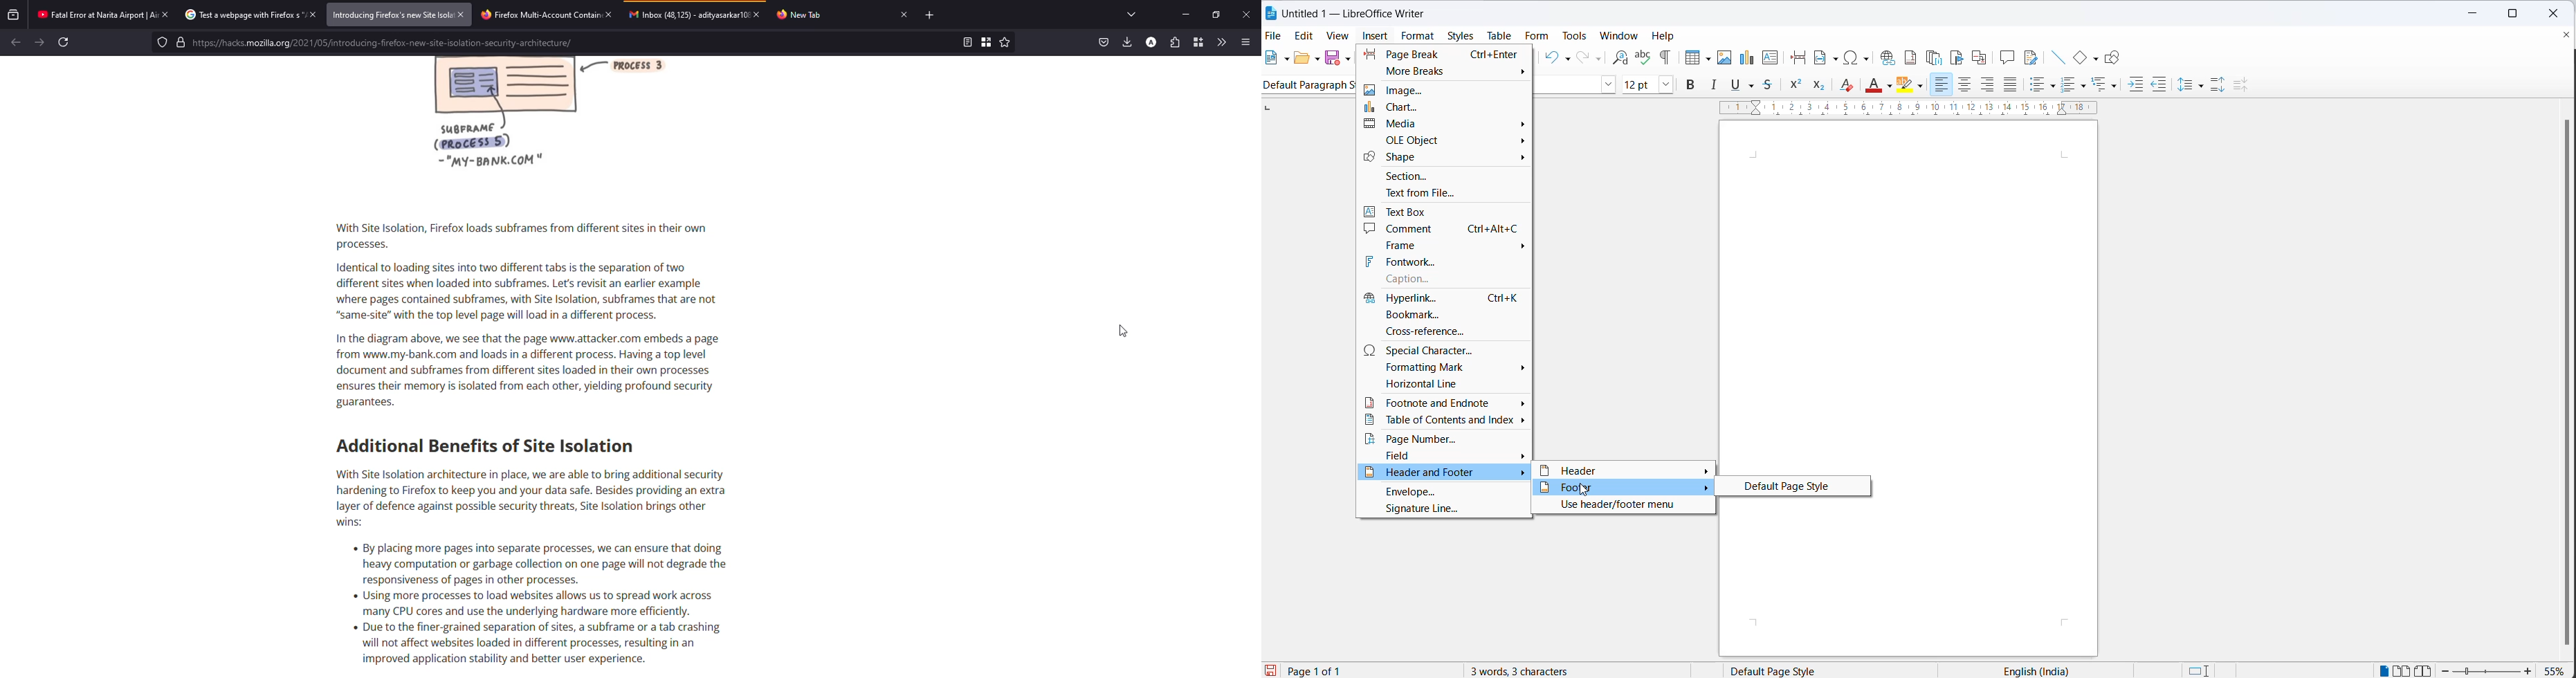 The image size is (2576, 700). I want to click on view recent, so click(13, 14).